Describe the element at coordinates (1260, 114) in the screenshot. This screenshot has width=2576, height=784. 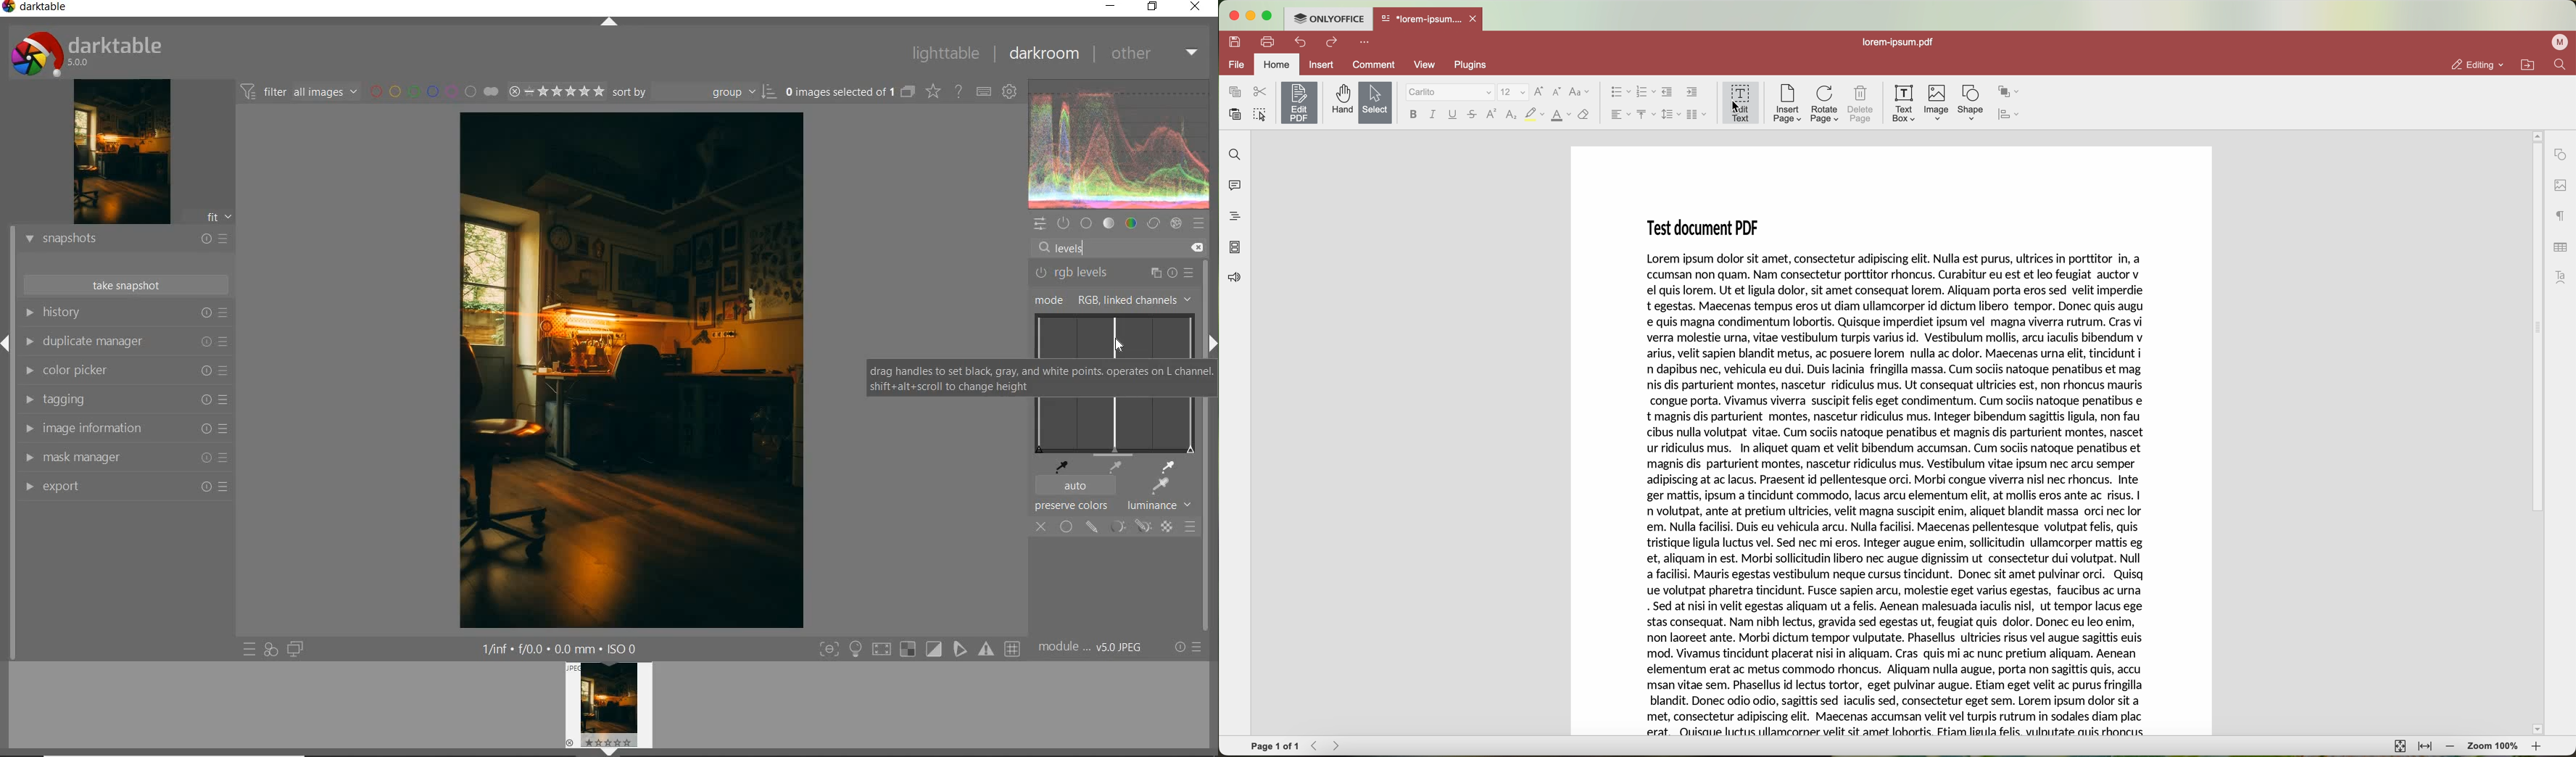
I see `select all` at that location.